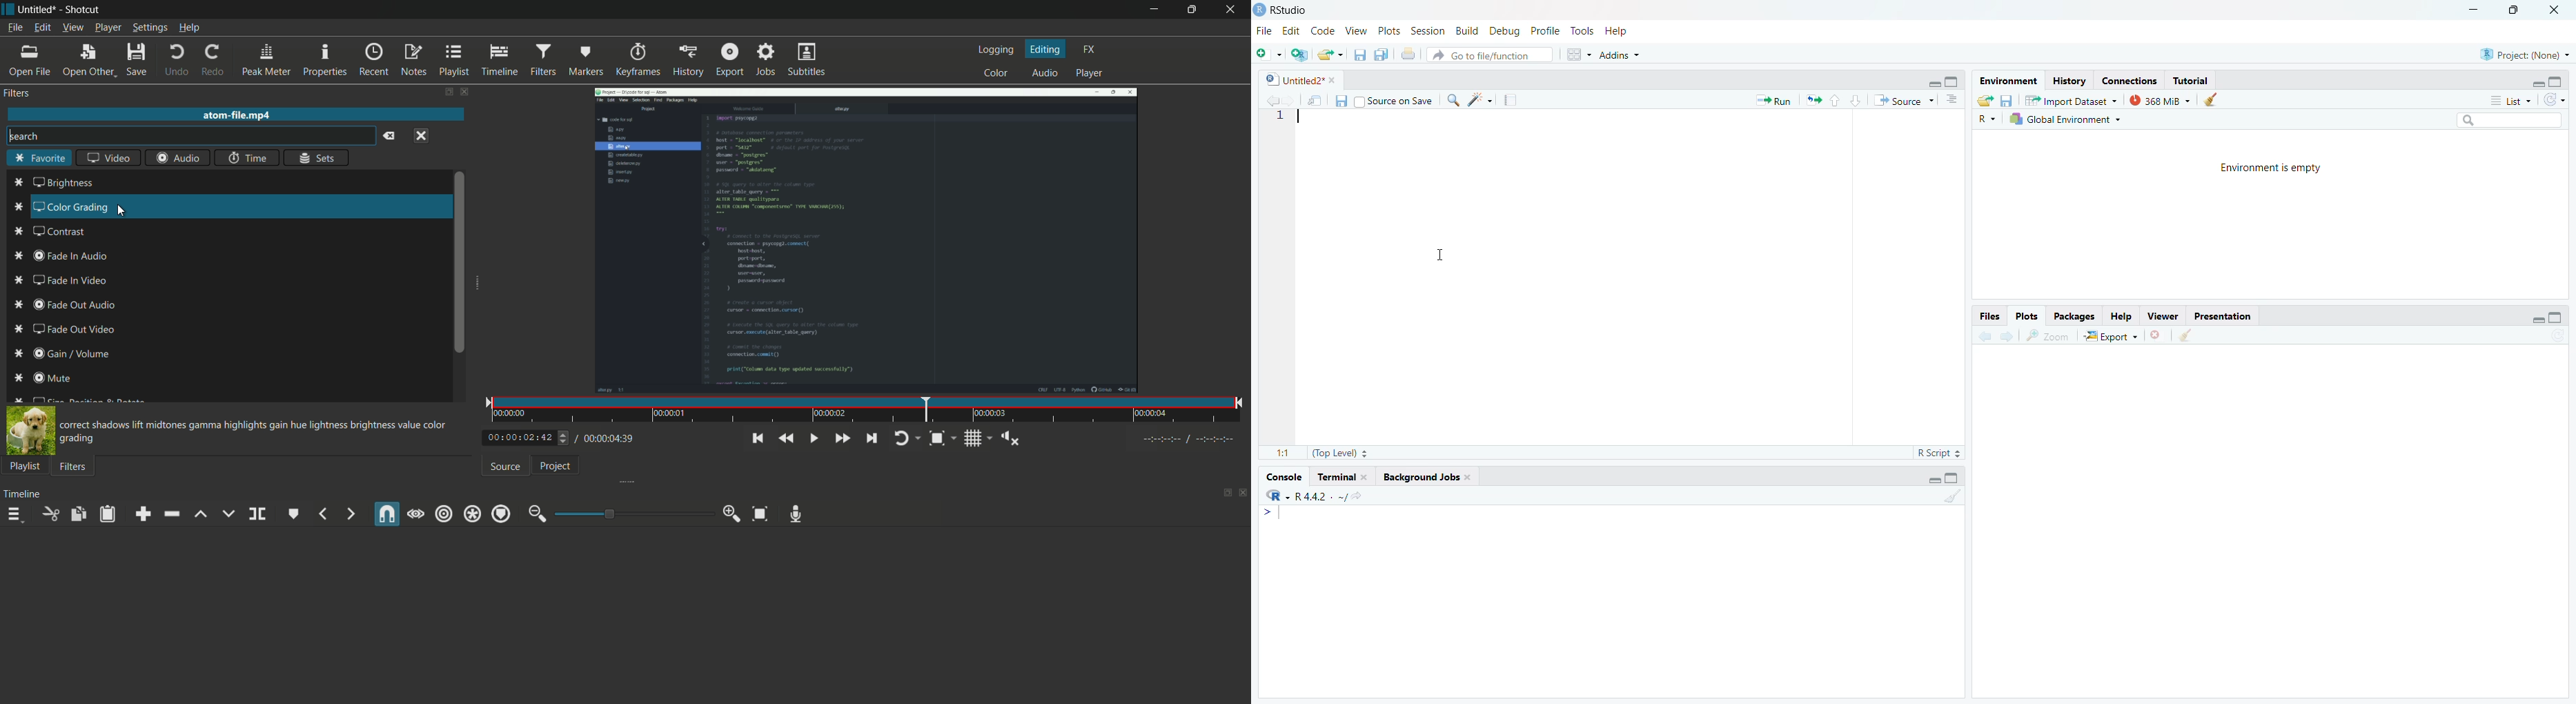  Describe the element at coordinates (214, 61) in the screenshot. I see `redo` at that location.